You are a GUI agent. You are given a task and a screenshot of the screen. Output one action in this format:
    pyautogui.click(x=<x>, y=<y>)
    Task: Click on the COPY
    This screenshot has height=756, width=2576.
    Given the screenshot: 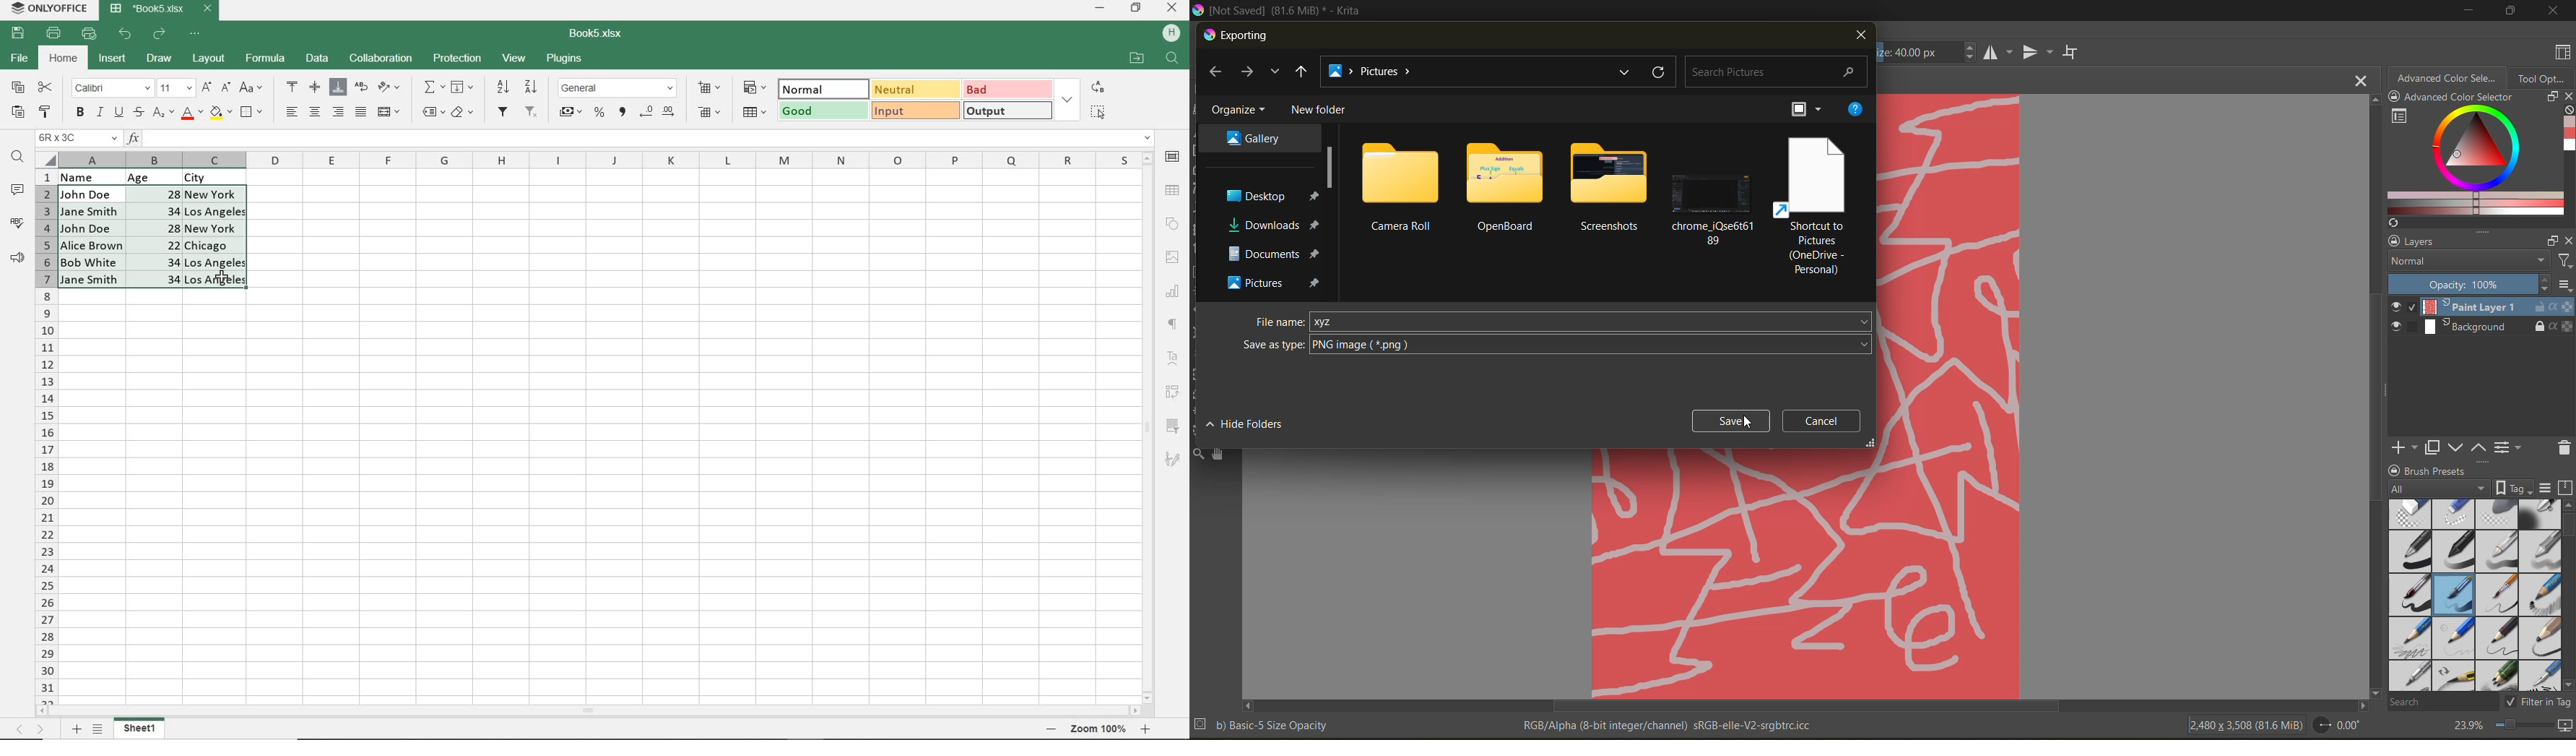 What is the action you would take?
    pyautogui.click(x=18, y=88)
    